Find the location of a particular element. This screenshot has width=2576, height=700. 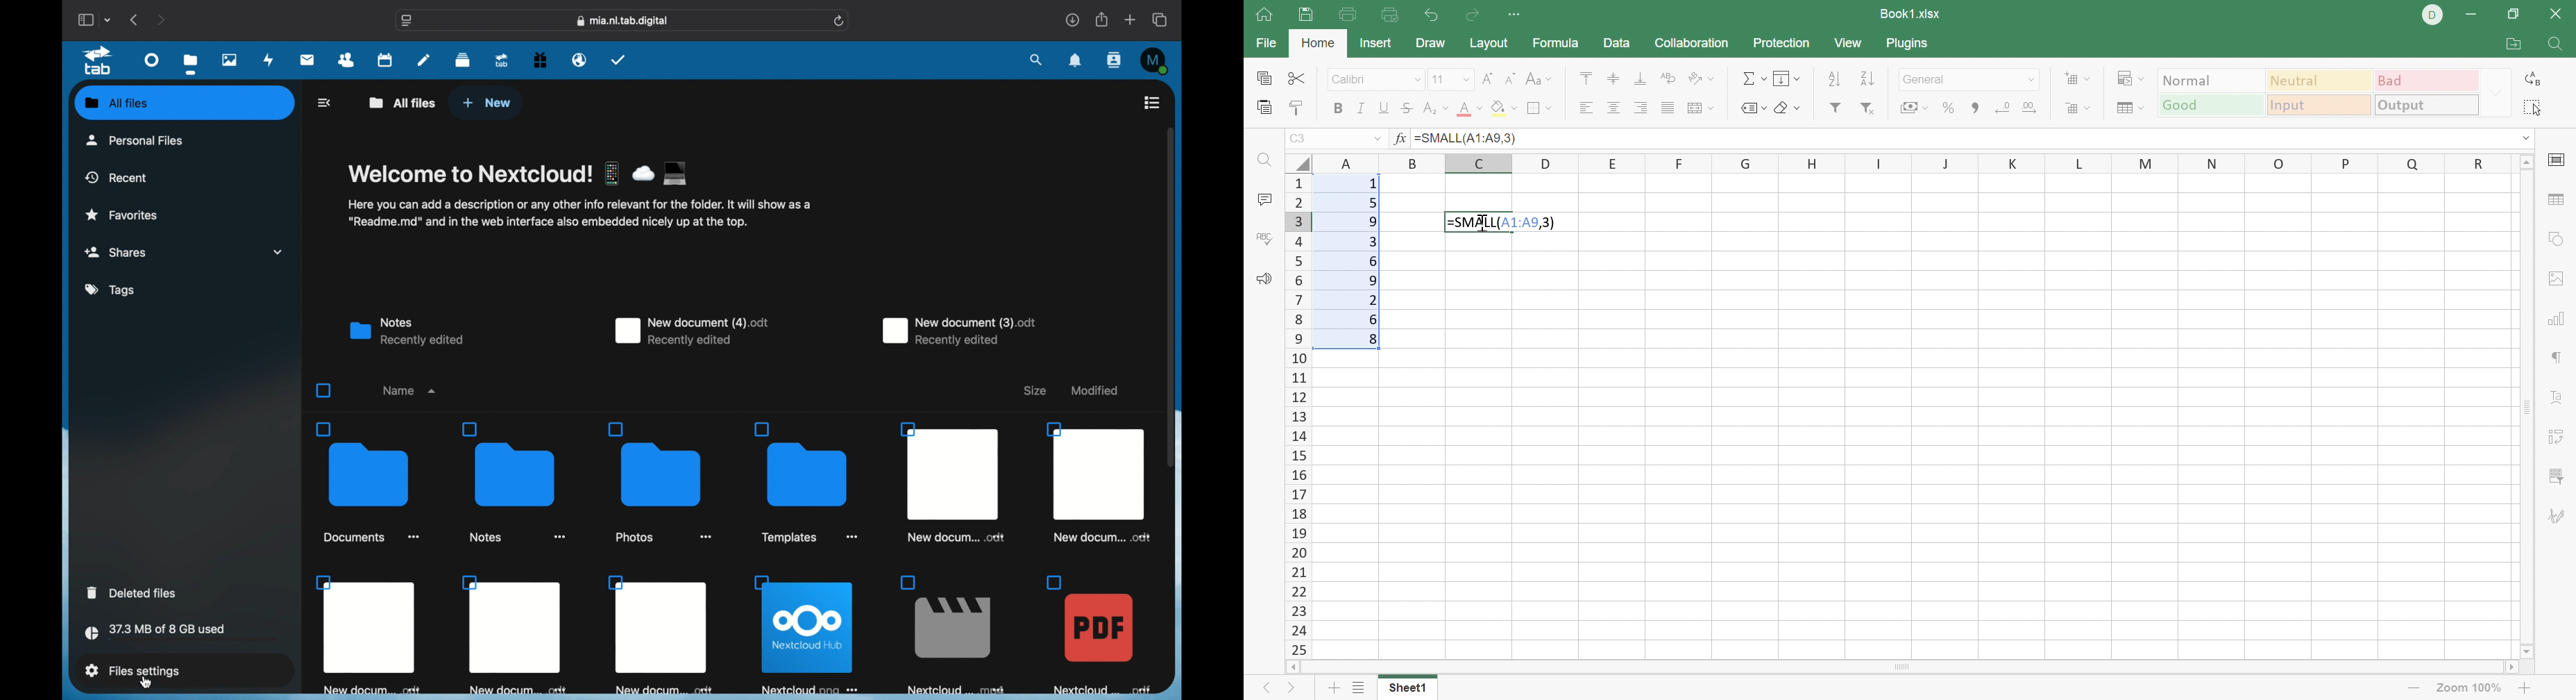

Formula is located at coordinates (1554, 43).